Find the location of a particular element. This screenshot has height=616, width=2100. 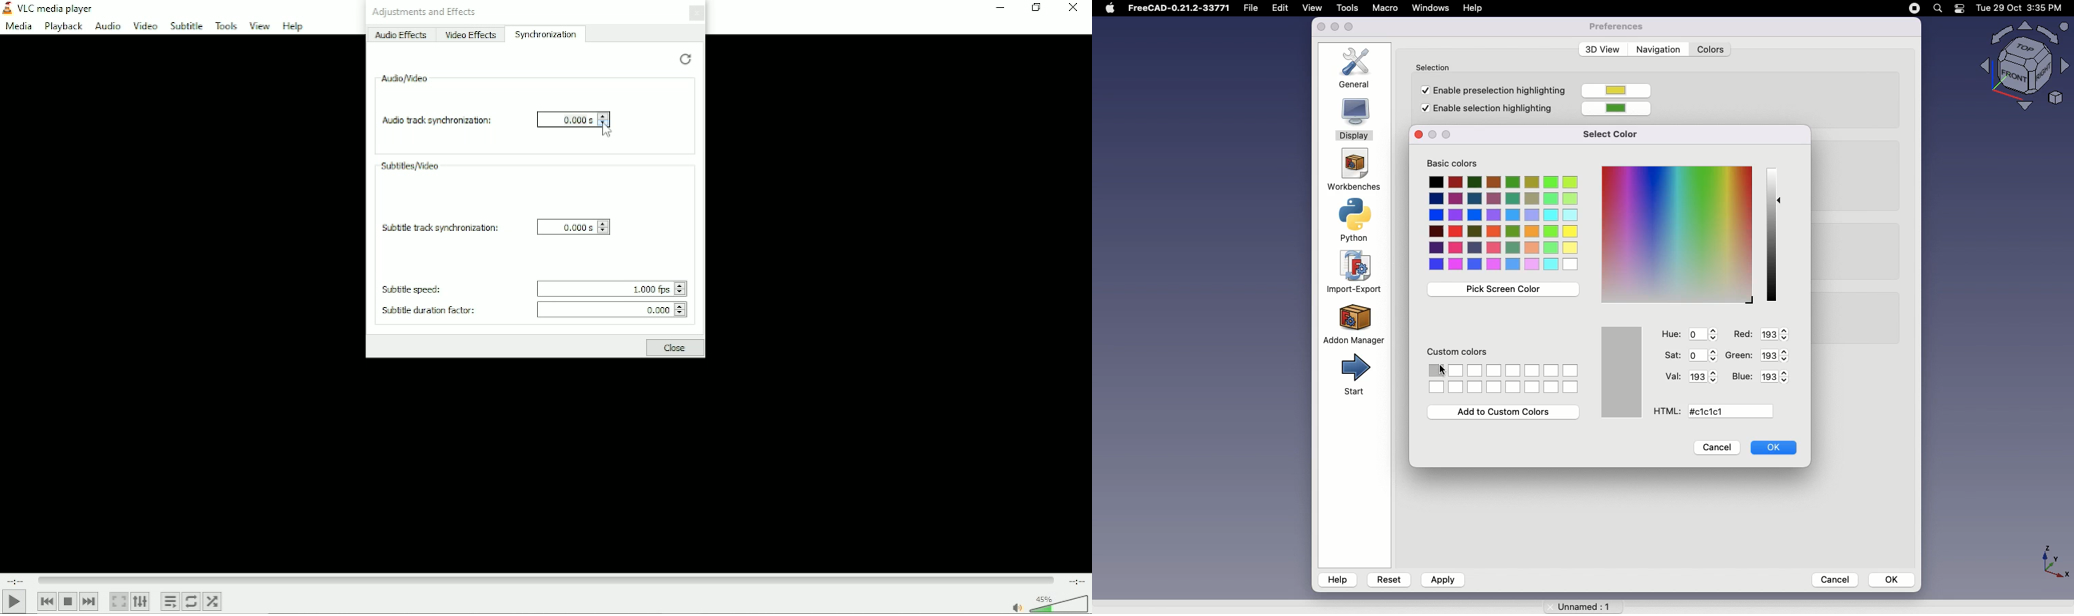

0 is located at coordinates (1705, 334).